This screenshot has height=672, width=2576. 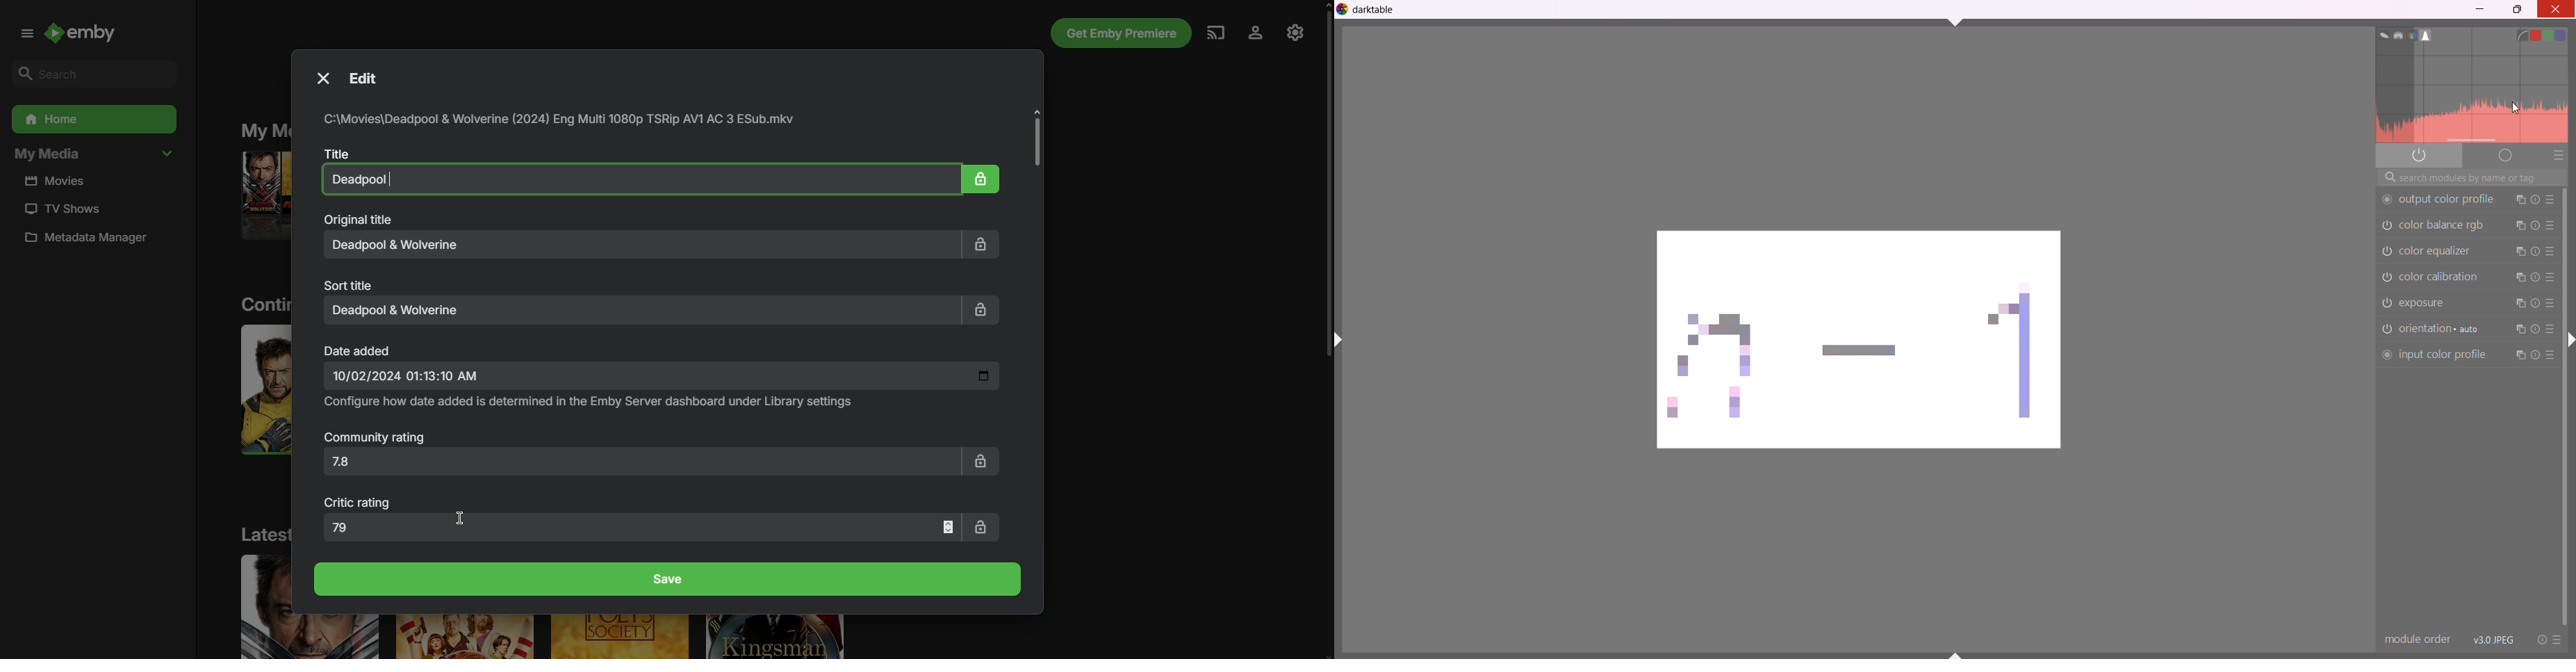 I want to click on reset parameters, so click(x=2535, y=330).